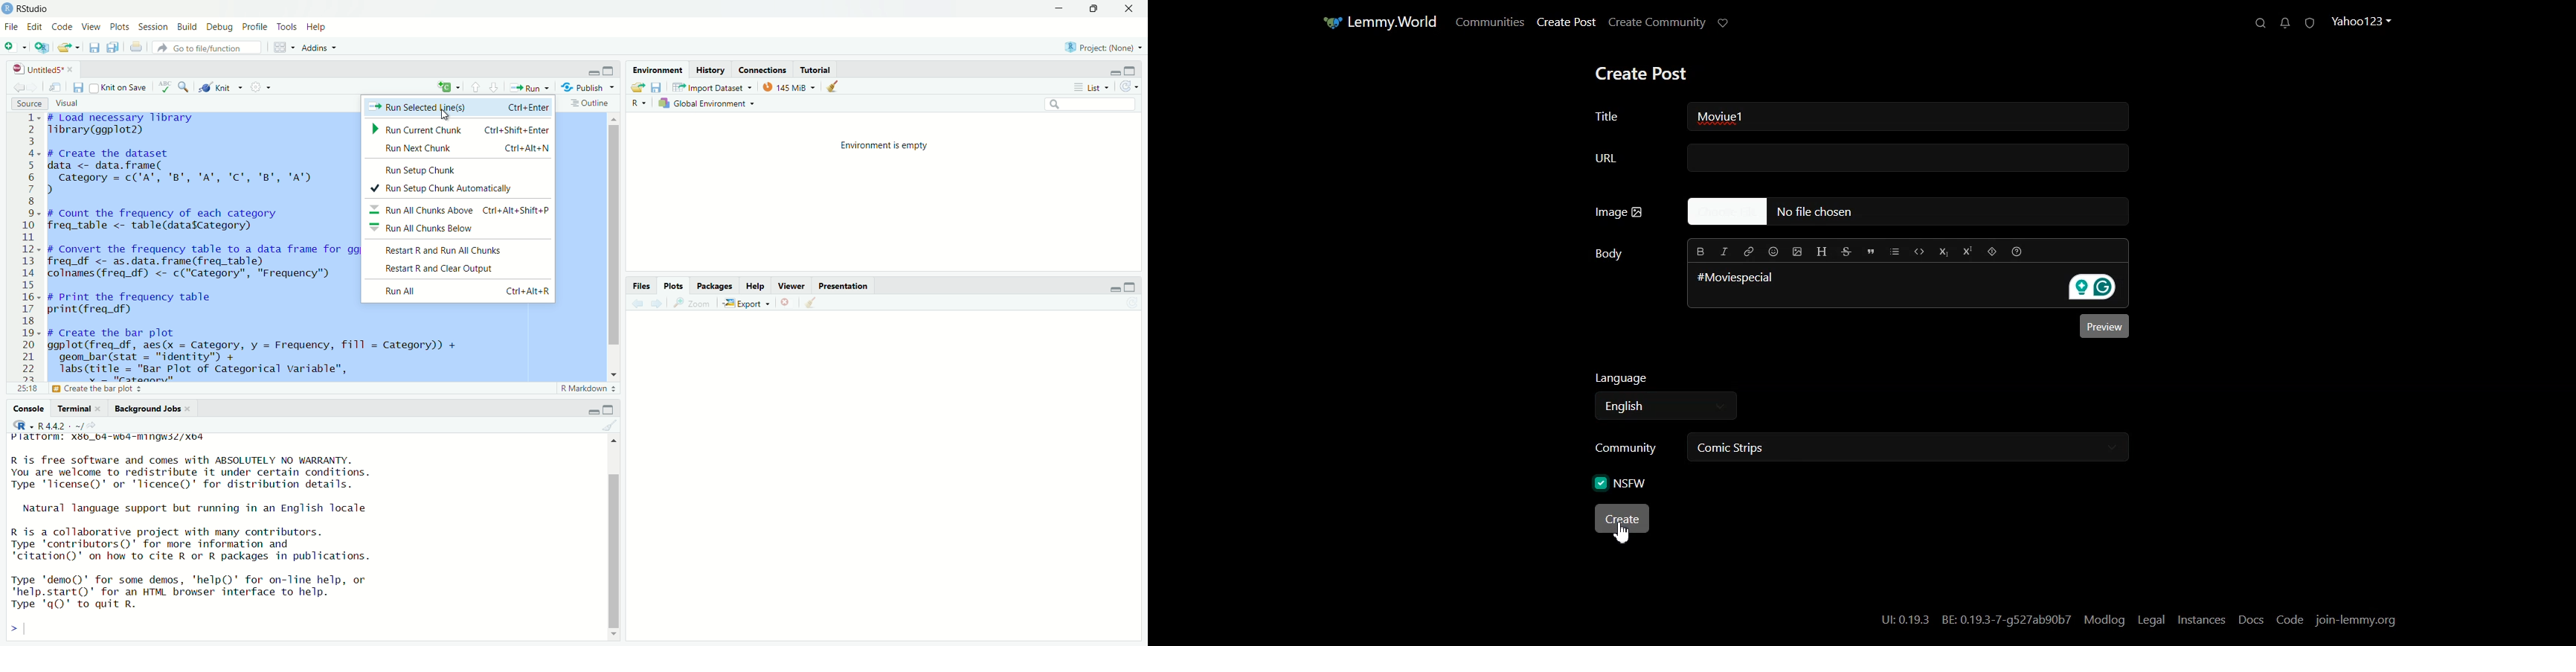 This screenshot has height=672, width=2576. Describe the element at coordinates (712, 71) in the screenshot. I see `history` at that location.